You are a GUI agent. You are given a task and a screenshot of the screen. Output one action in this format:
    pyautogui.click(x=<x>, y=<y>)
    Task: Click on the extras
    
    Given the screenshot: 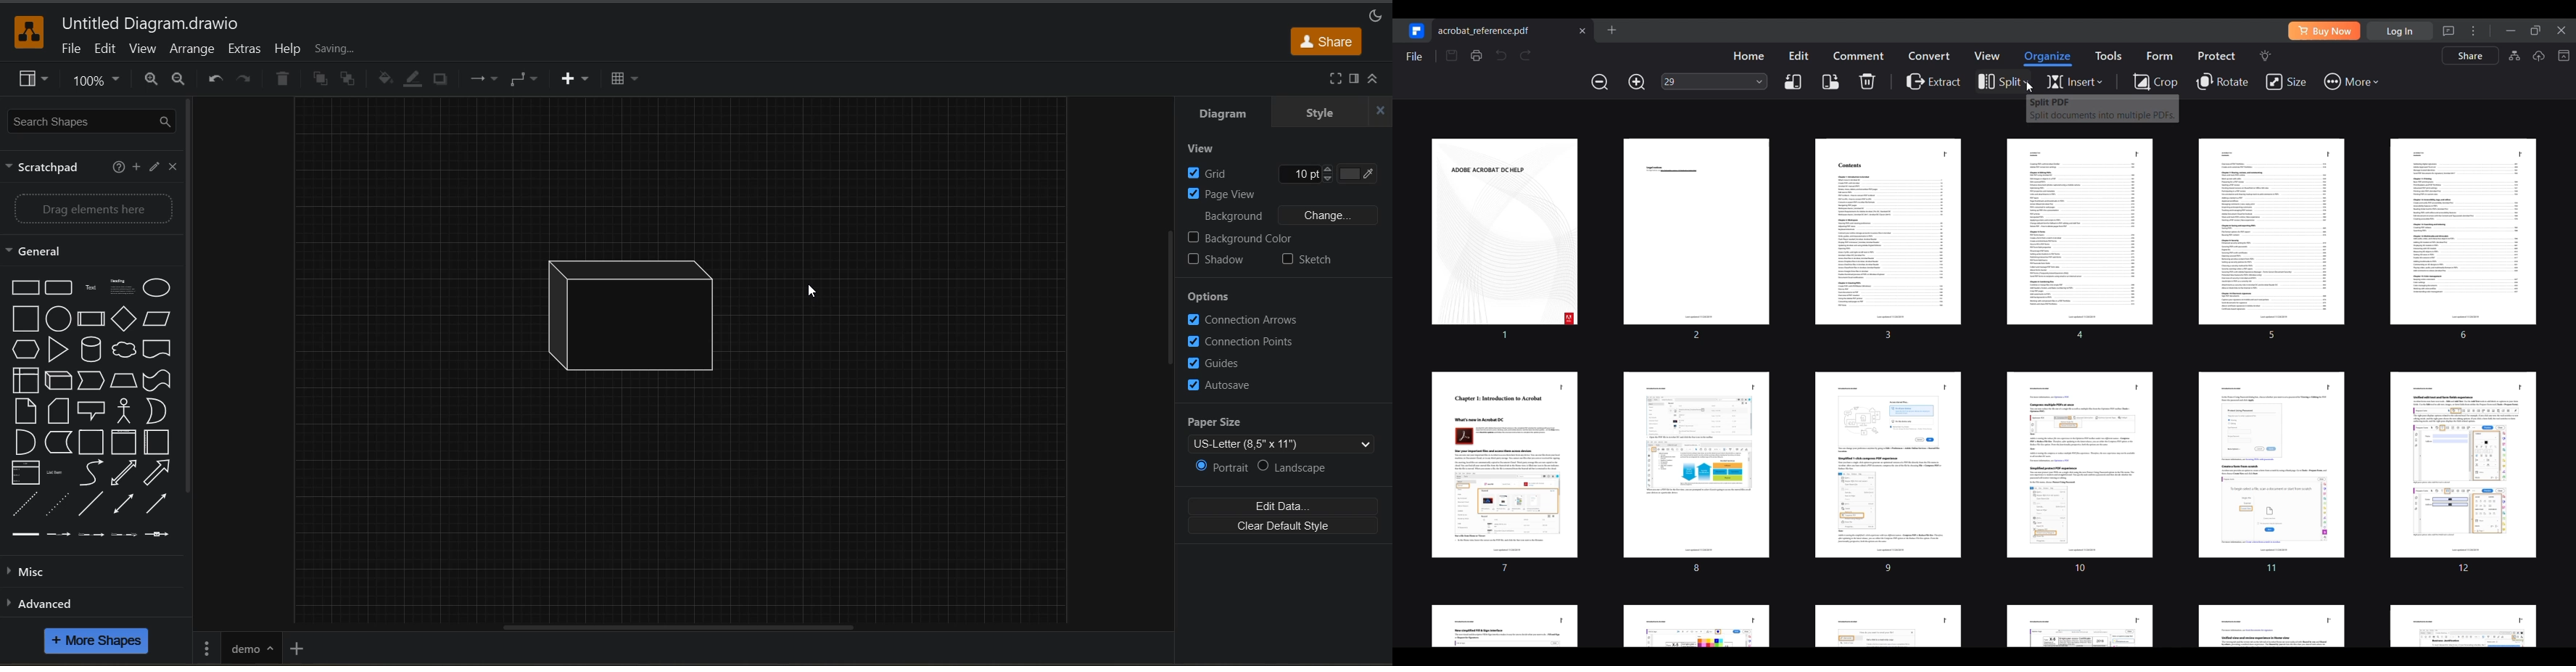 What is the action you would take?
    pyautogui.click(x=250, y=49)
    